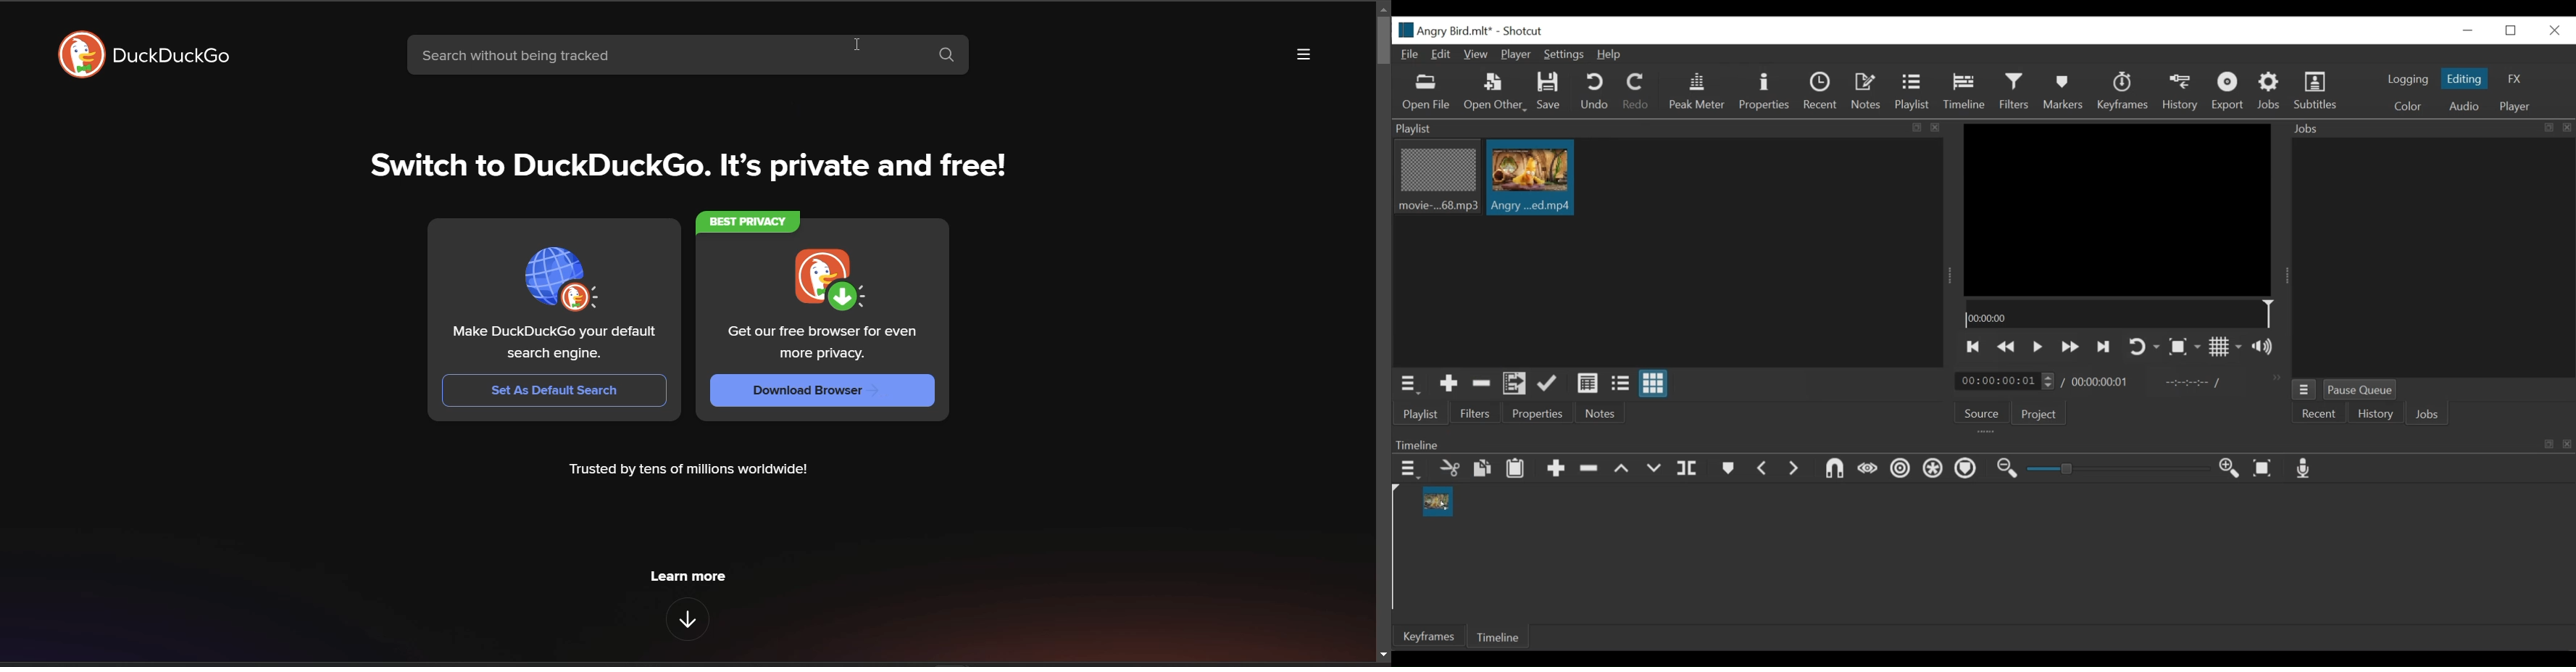  Describe the element at coordinates (1481, 384) in the screenshot. I see `Remove cut` at that location.